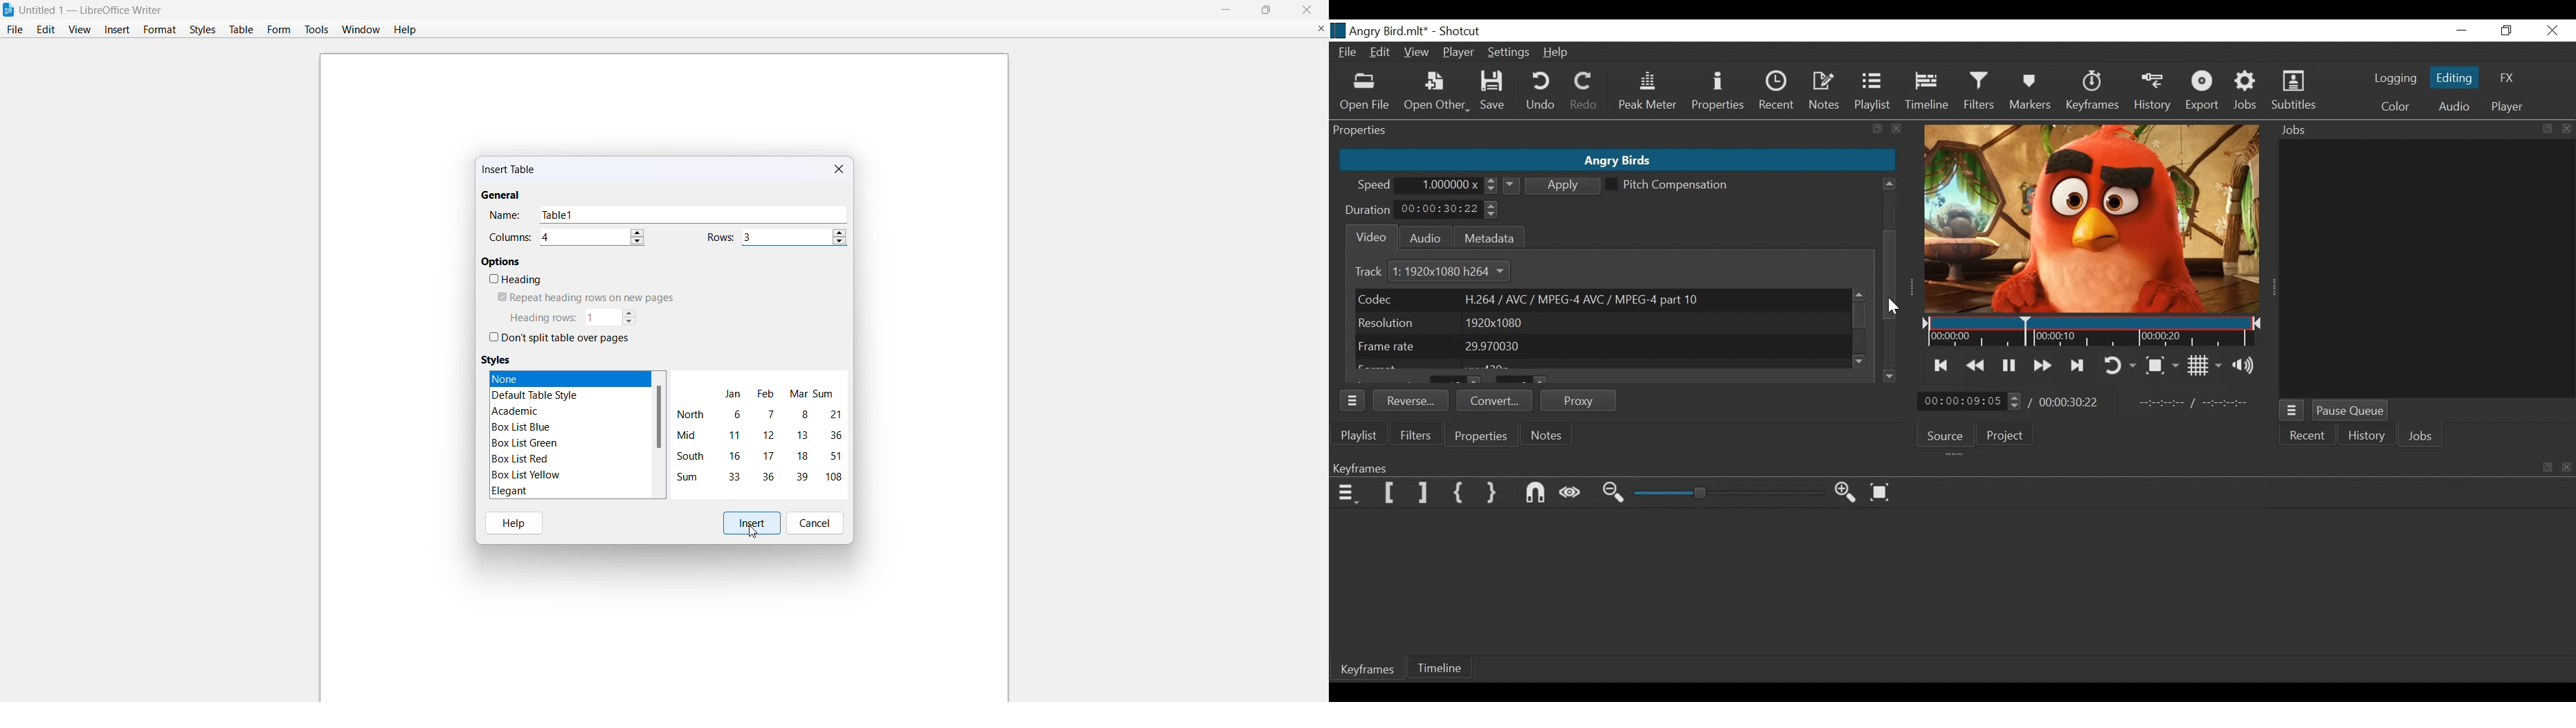 The width and height of the screenshot is (2576, 728). Describe the element at coordinates (1889, 184) in the screenshot. I see `Scroll up` at that location.